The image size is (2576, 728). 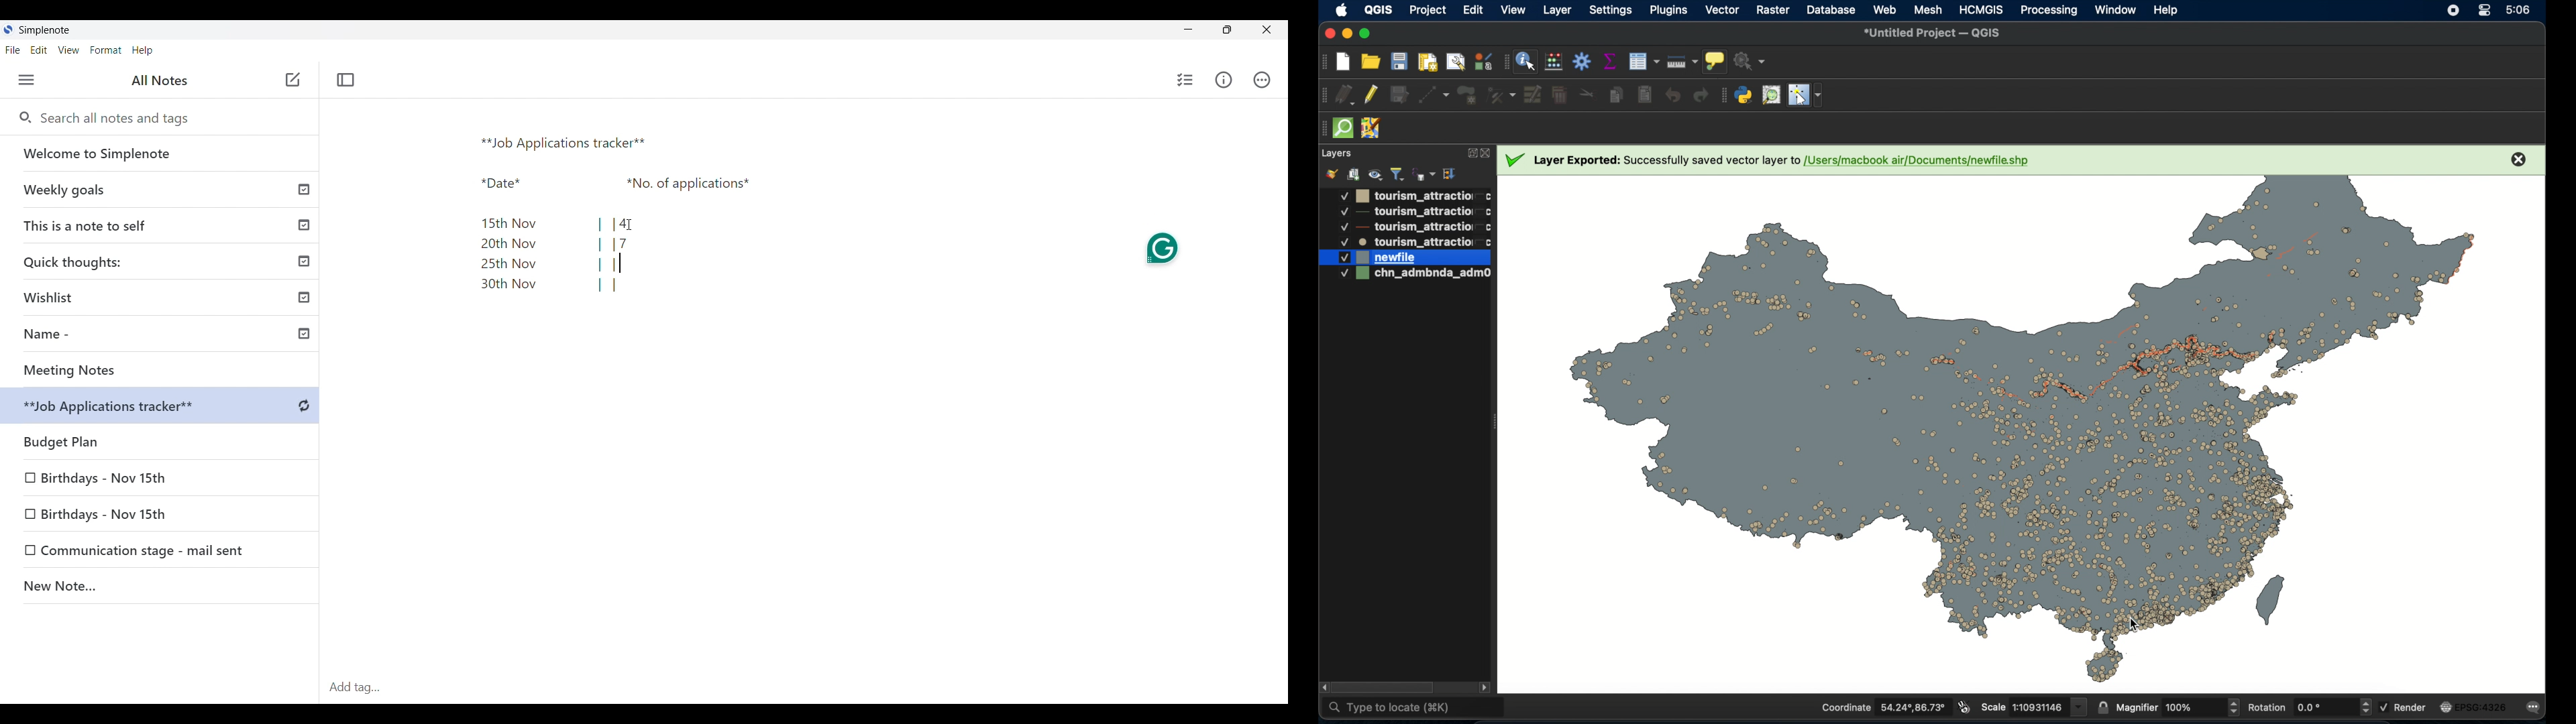 What do you see at coordinates (604, 208) in the screenshot?
I see `Text pasted` at bounding box center [604, 208].